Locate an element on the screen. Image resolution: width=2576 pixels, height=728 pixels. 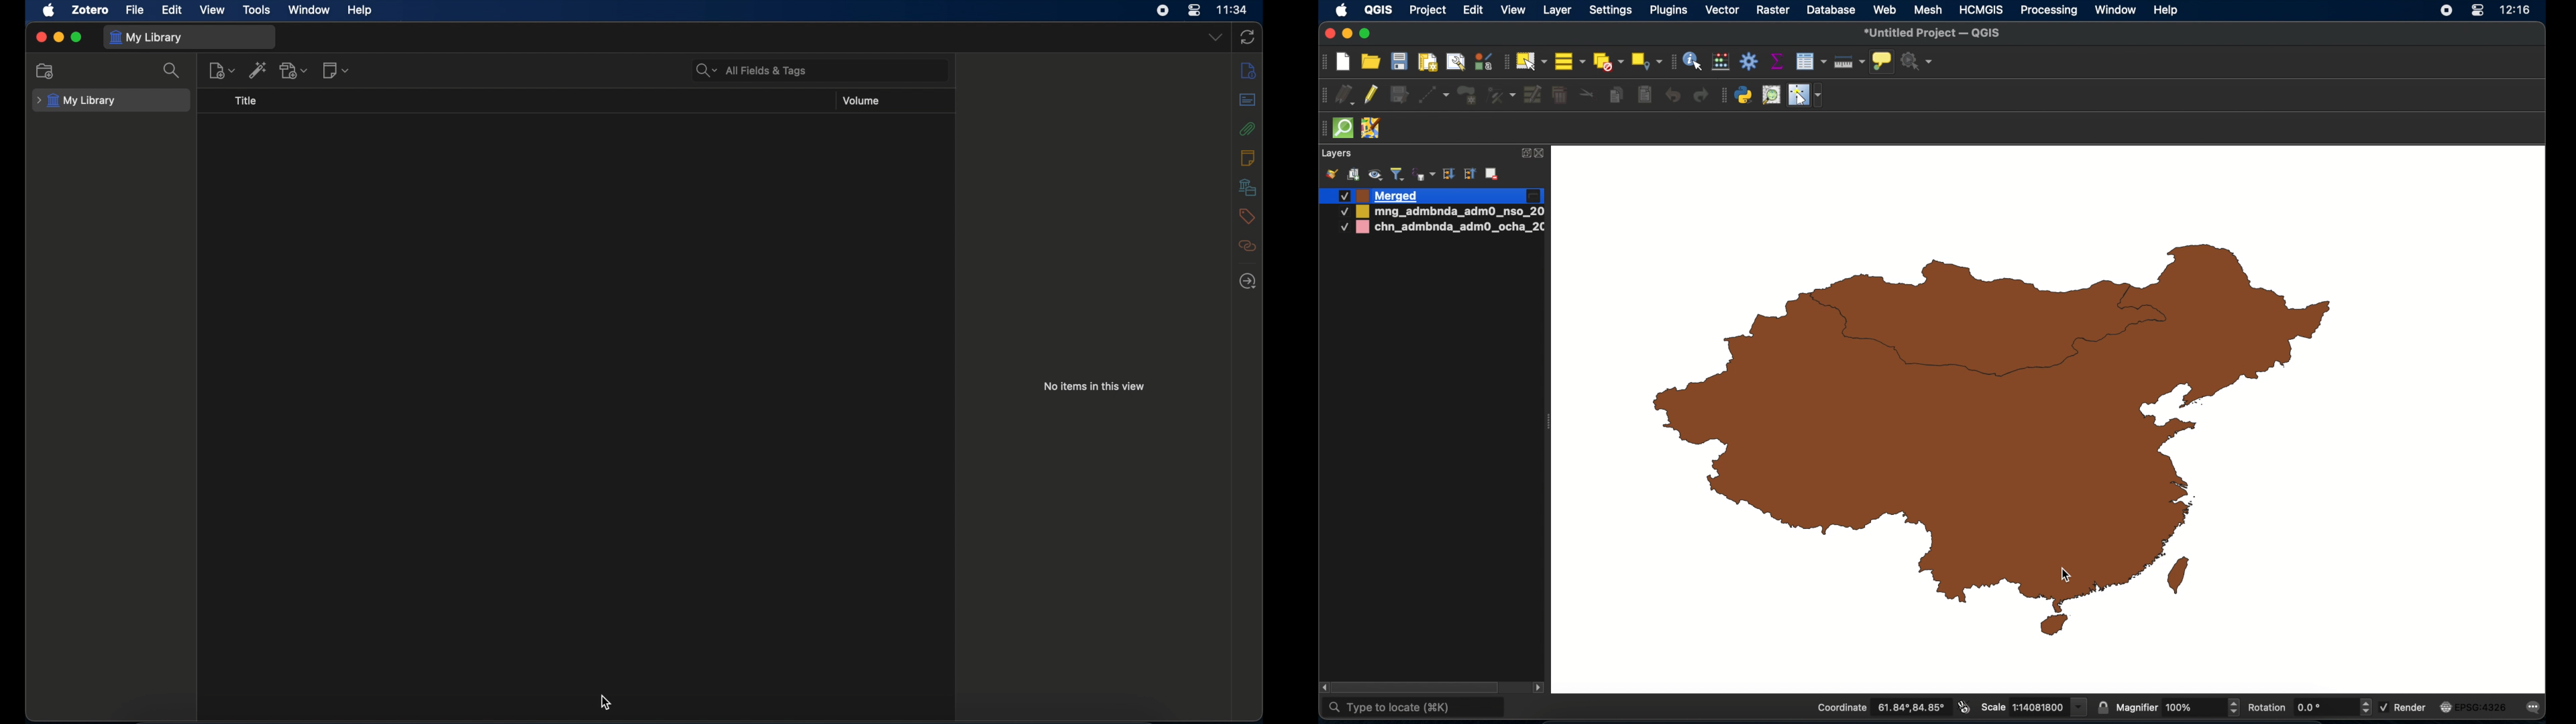
save edits is located at coordinates (1399, 95).